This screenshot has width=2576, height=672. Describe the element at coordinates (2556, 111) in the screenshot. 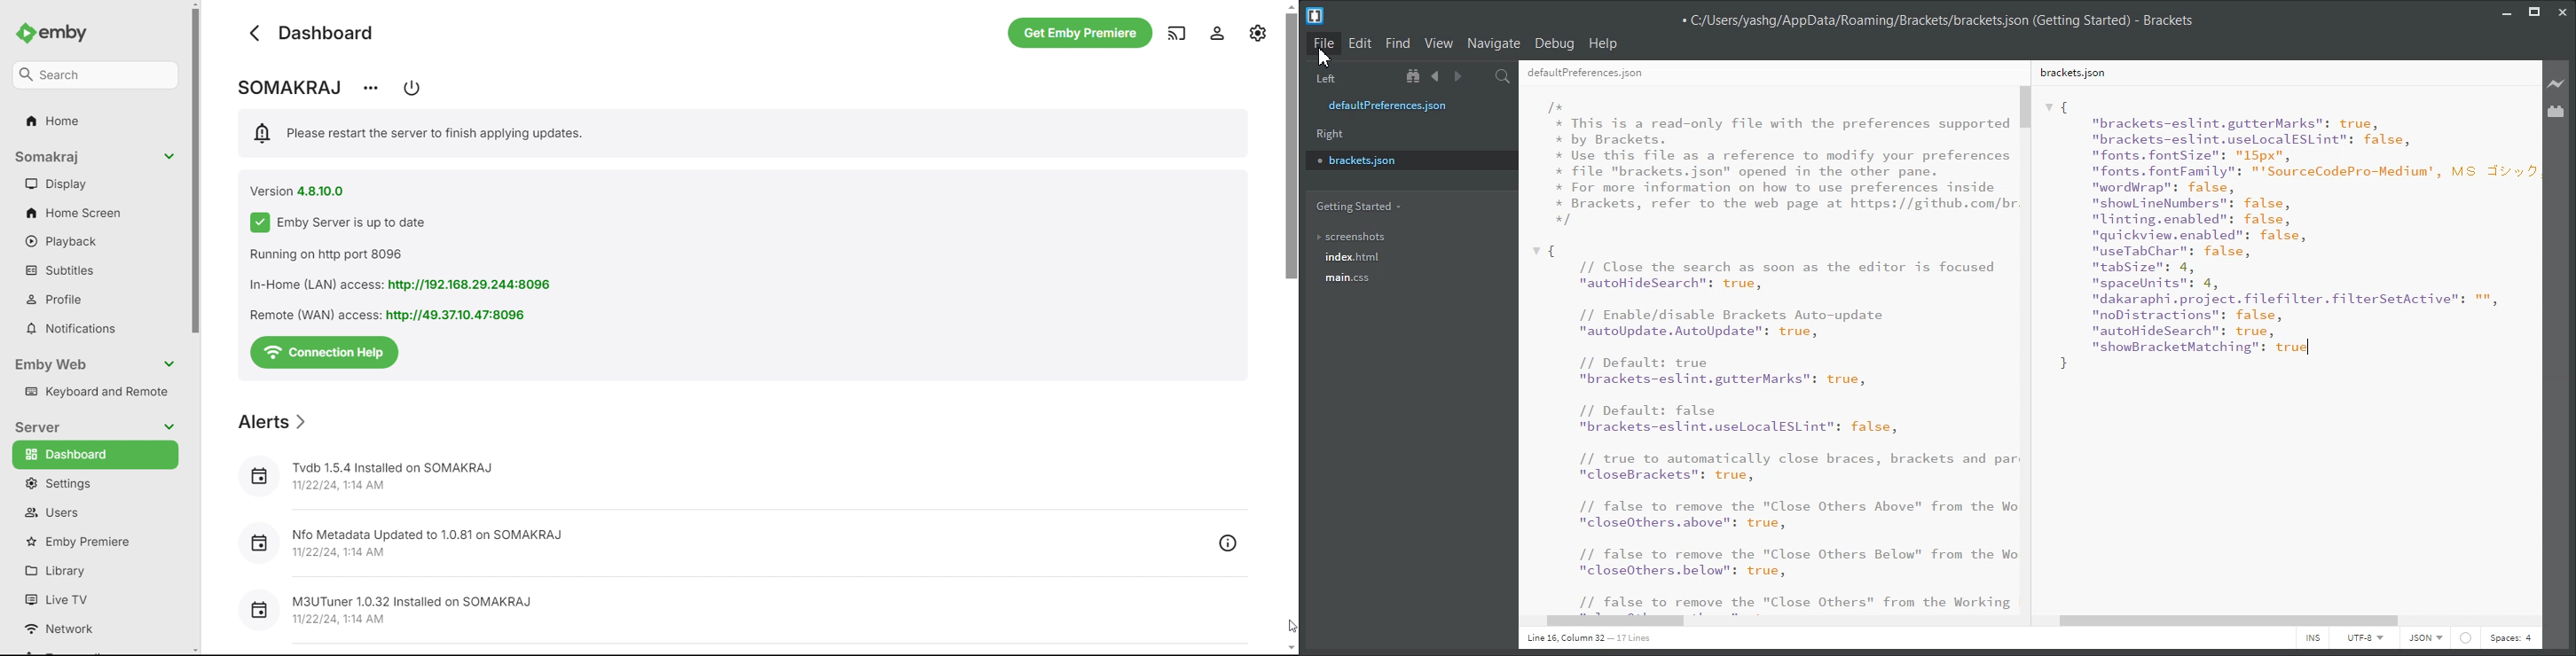

I see `Extension Manager` at that location.